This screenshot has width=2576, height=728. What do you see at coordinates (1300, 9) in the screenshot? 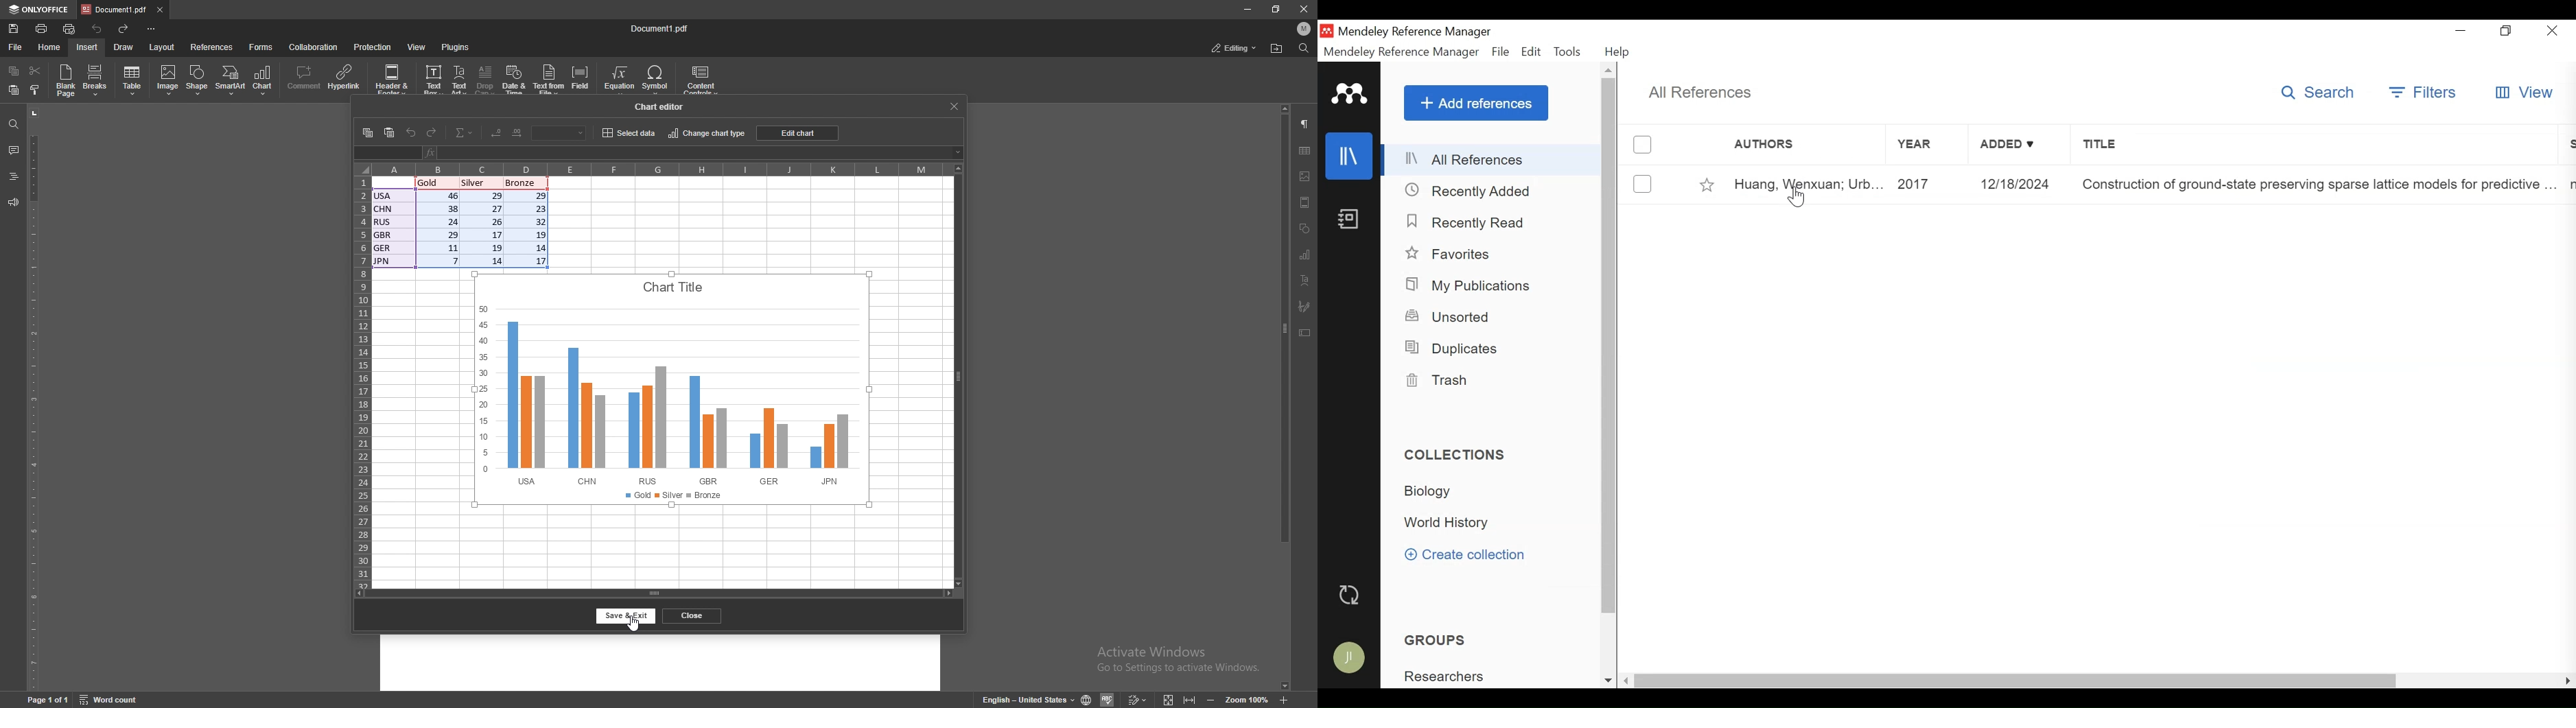
I see `Close` at bounding box center [1300, 9].